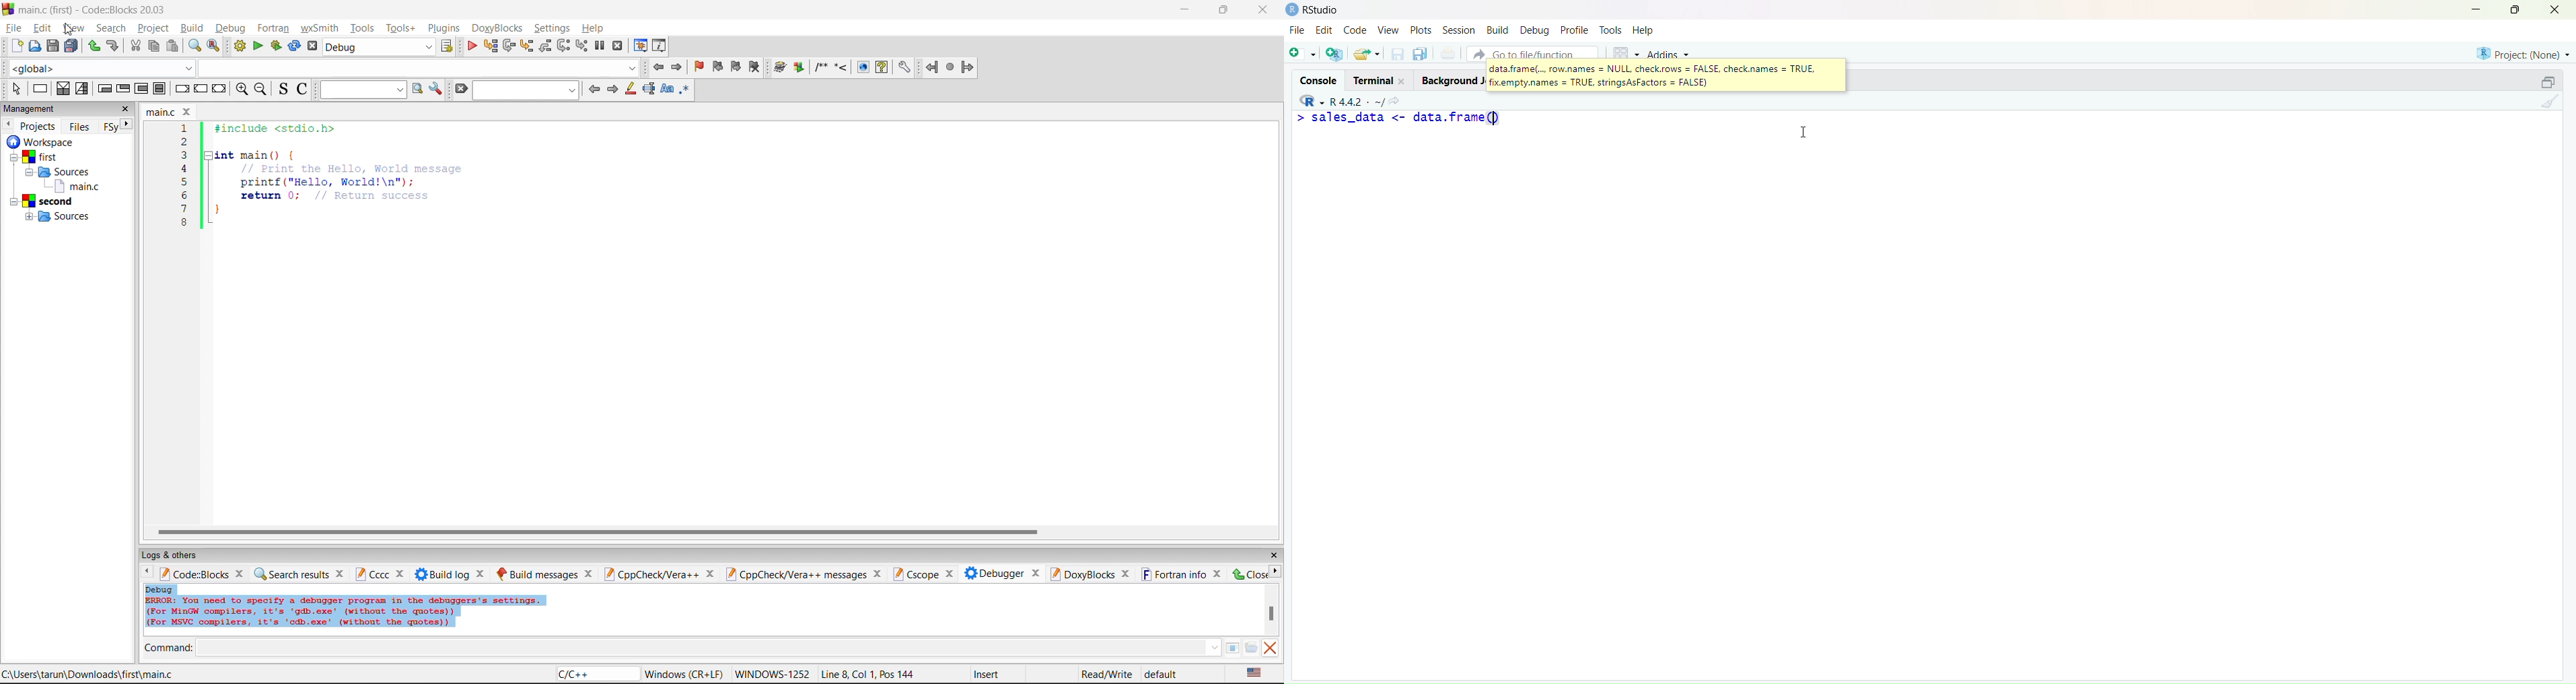 The width and height of the screenshot is (2576, 700). Describe the element at coordinates (1417, 118) in the screenshot. I see `> sales_data <- data.vrame(p` at that location.